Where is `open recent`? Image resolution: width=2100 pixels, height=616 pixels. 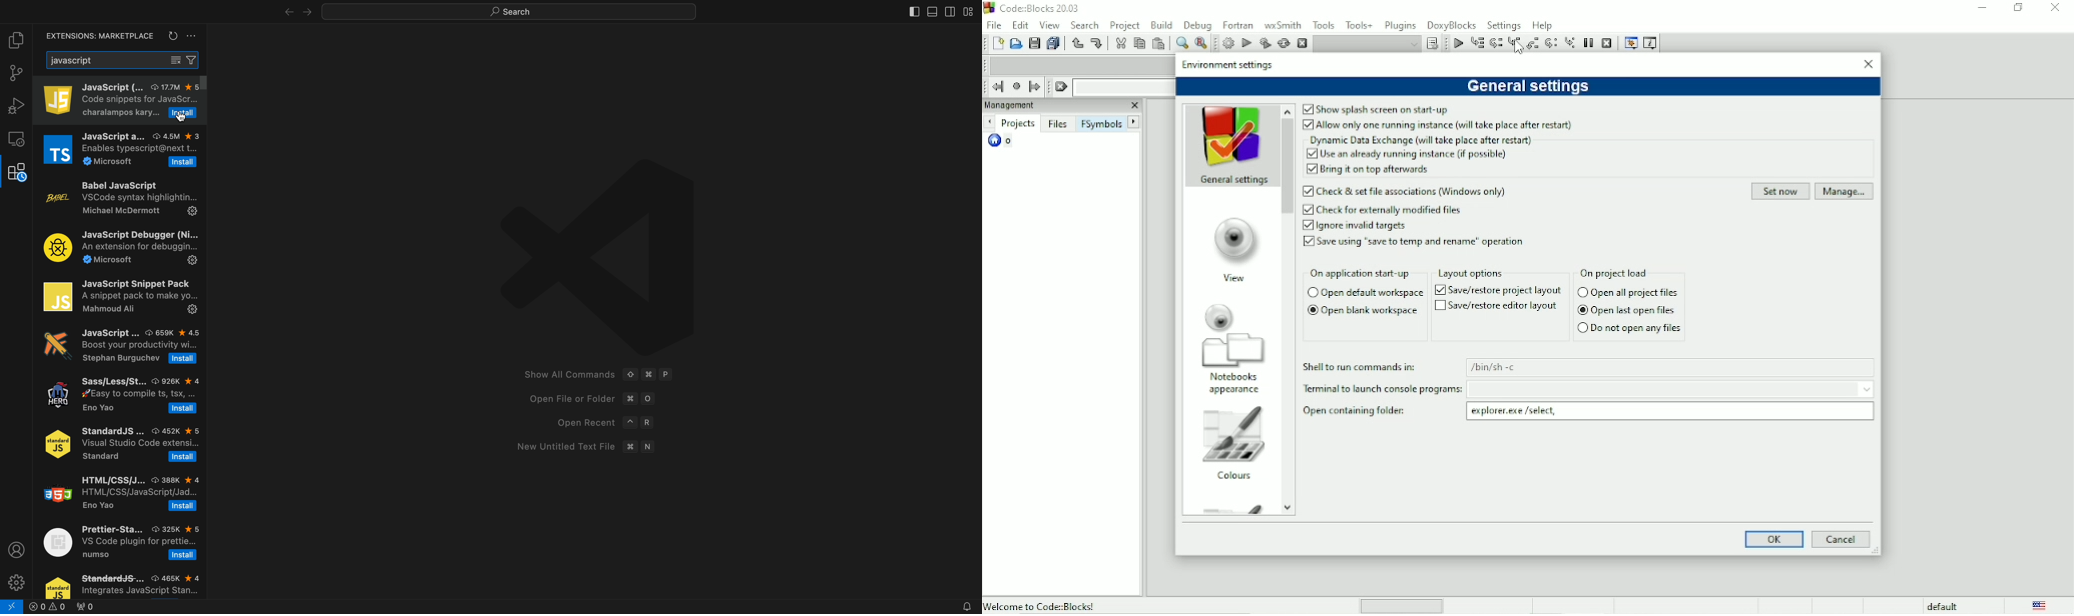
open recent is located at coordinates (601, 423).